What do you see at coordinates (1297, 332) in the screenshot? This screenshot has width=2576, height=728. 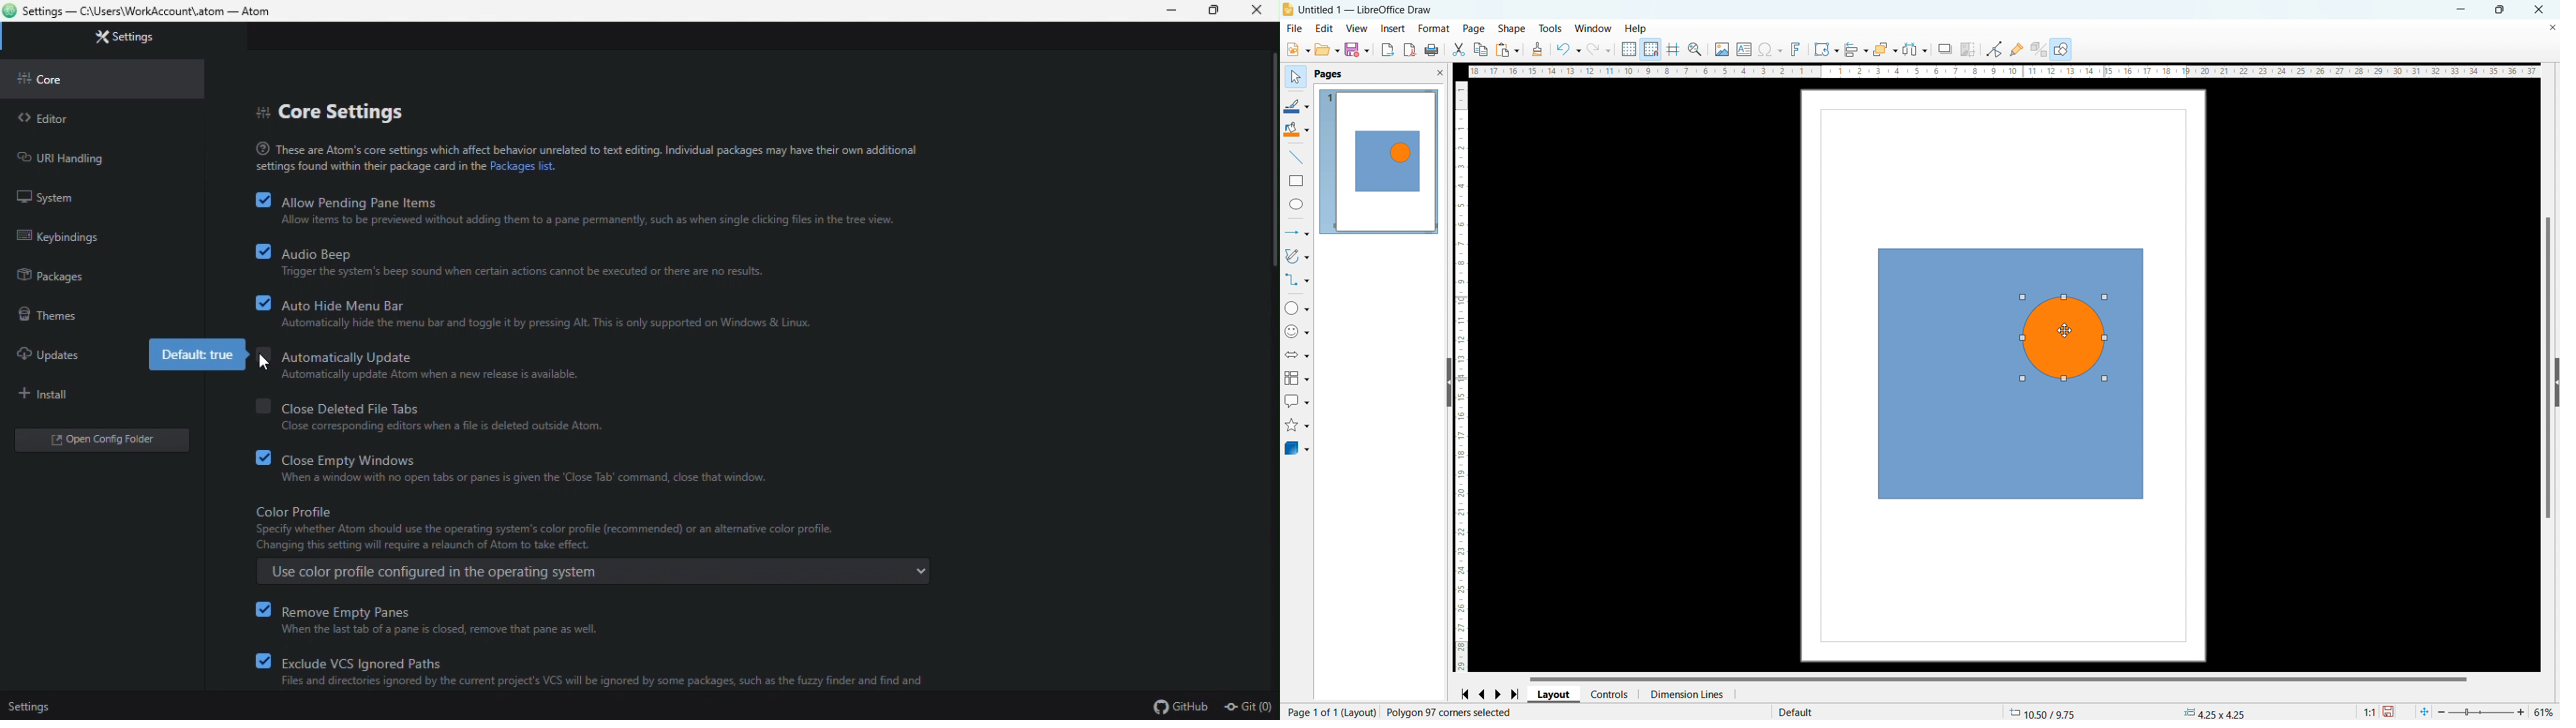 I see `symbol shapes` at bounding box center [1297, 332].